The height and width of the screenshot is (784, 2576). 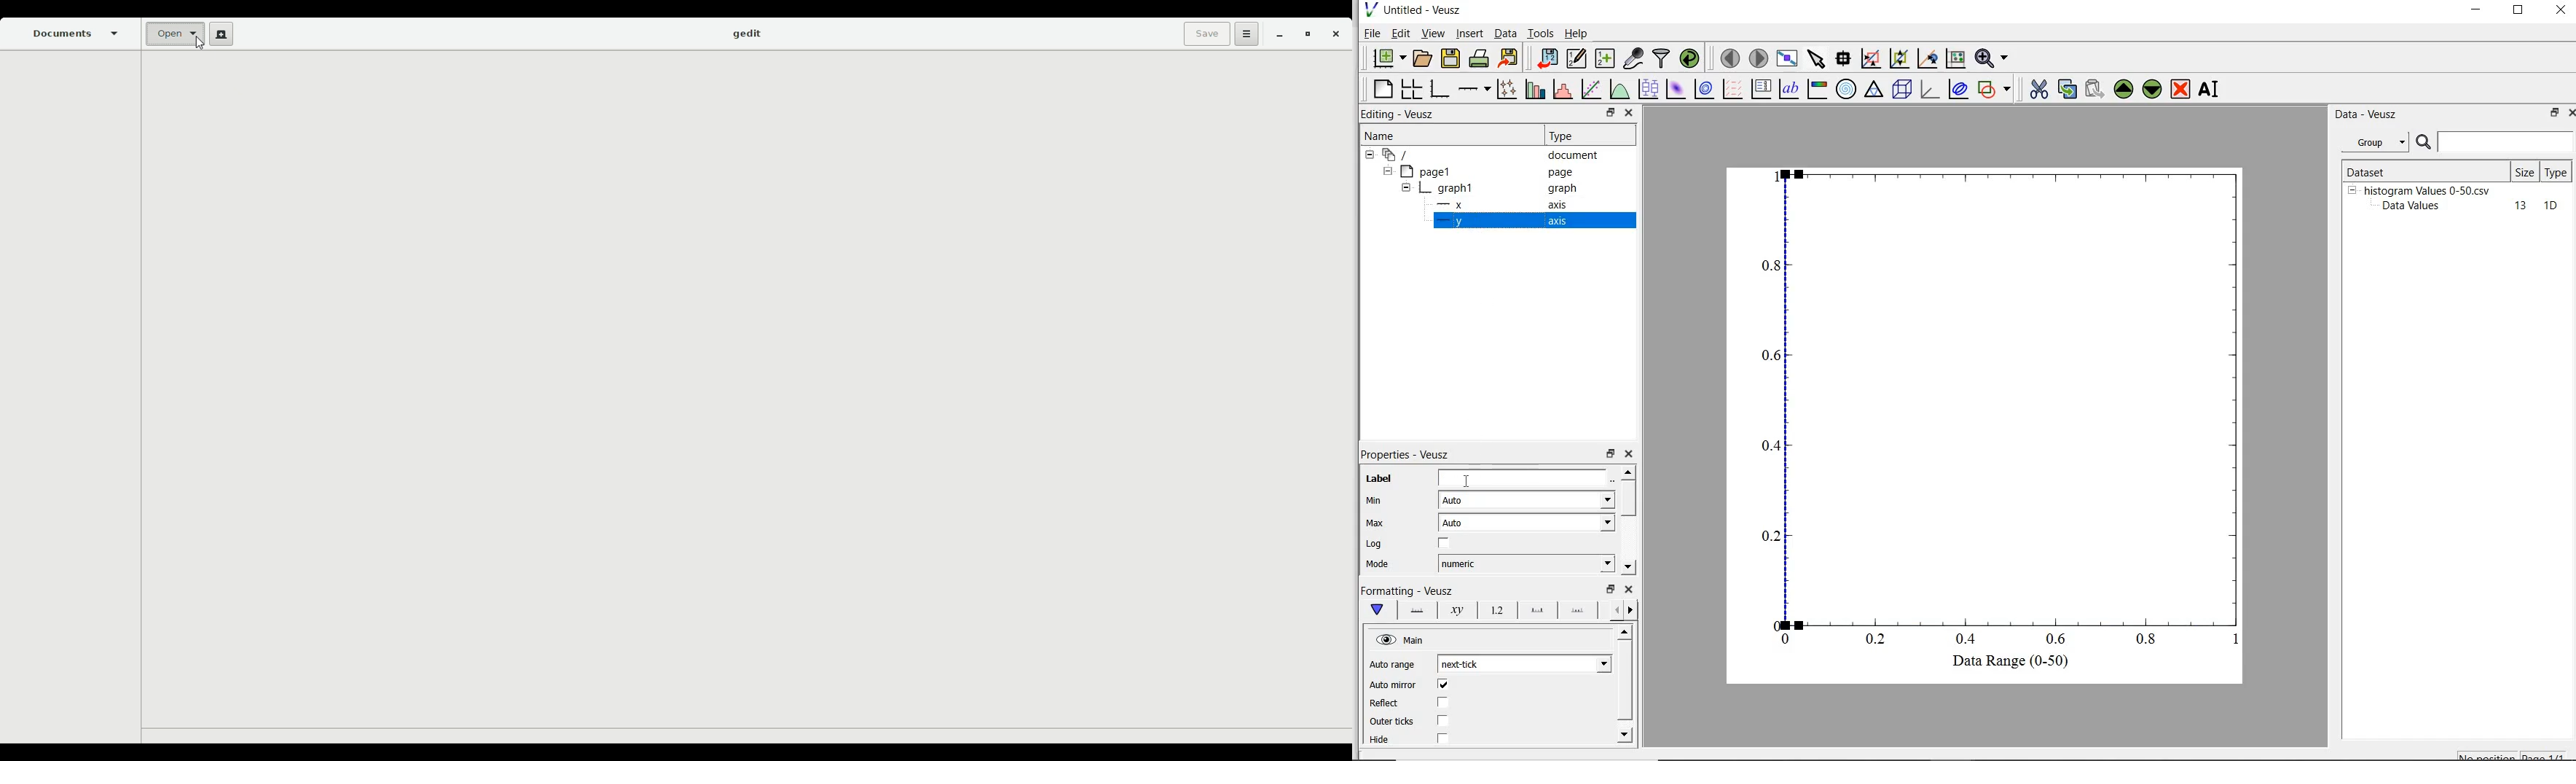 What do you see at coordinates (1379, 610) in the screenshot?
I see `main formatting` at bounding box center [1379, 610].